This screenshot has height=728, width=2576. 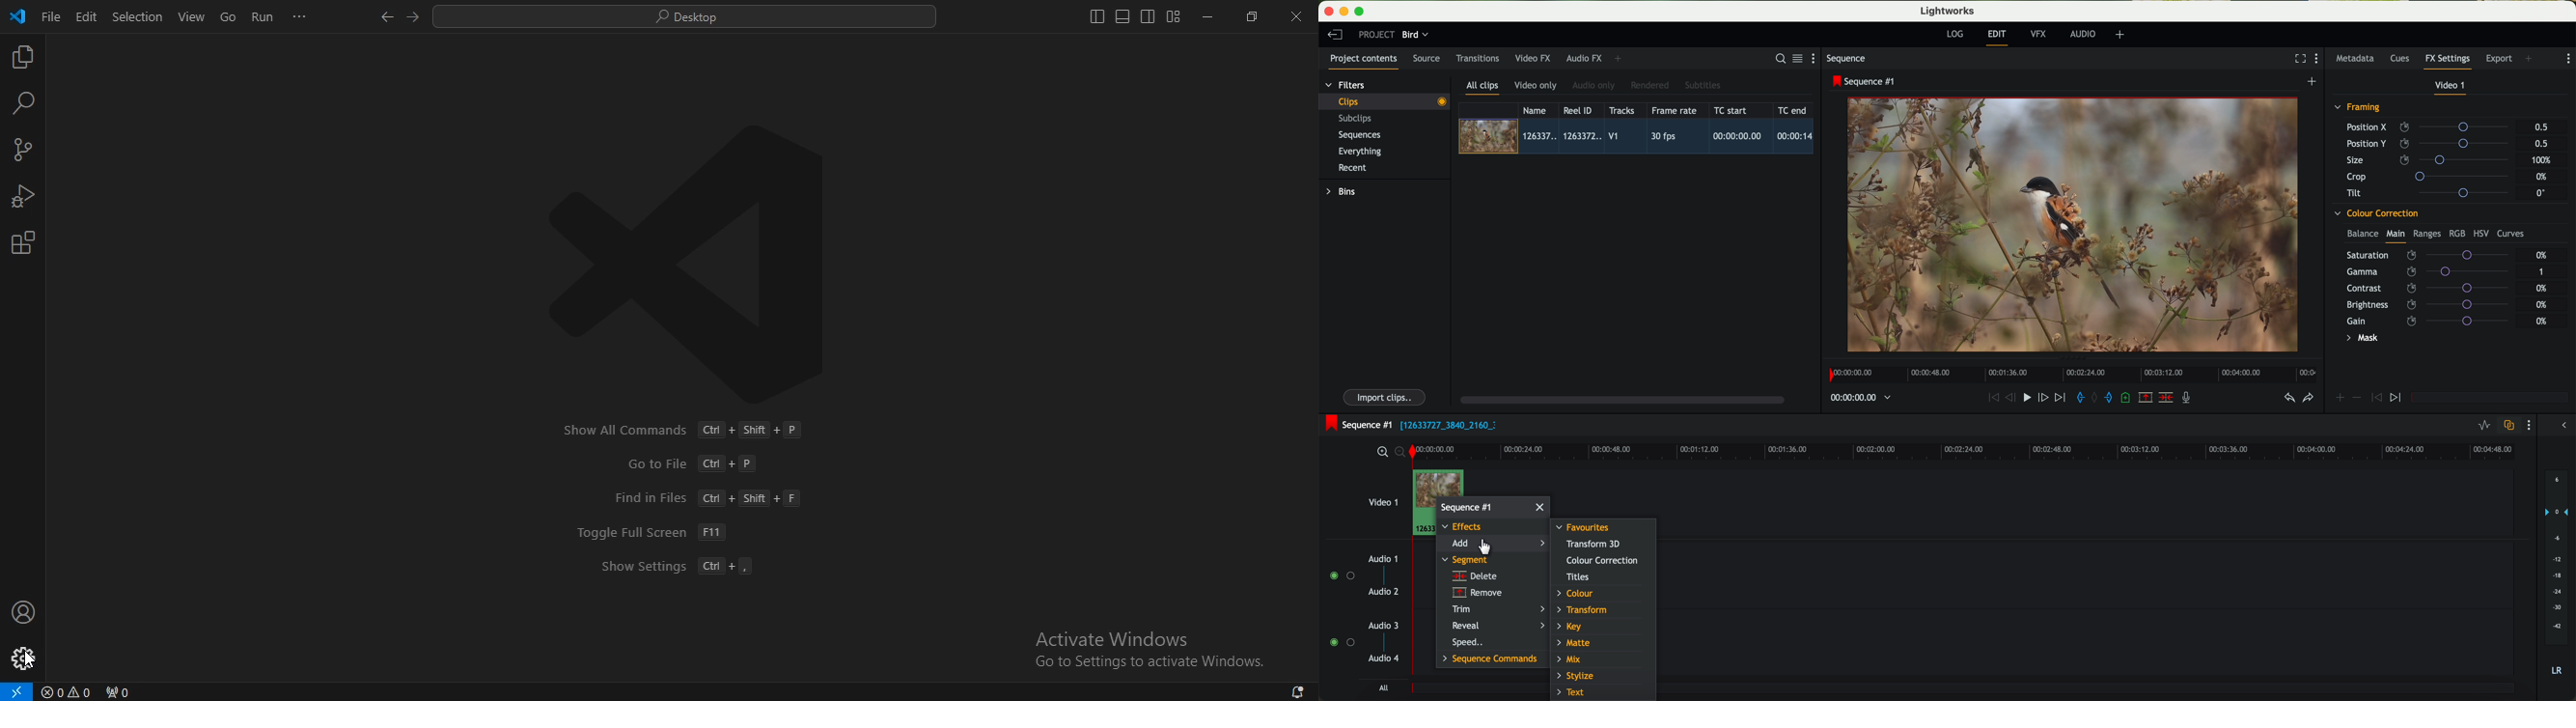 What do you see at coordinates (1356, 425) in the screenshot?
I see `sequence #1` at bounding box center [1356, 425].